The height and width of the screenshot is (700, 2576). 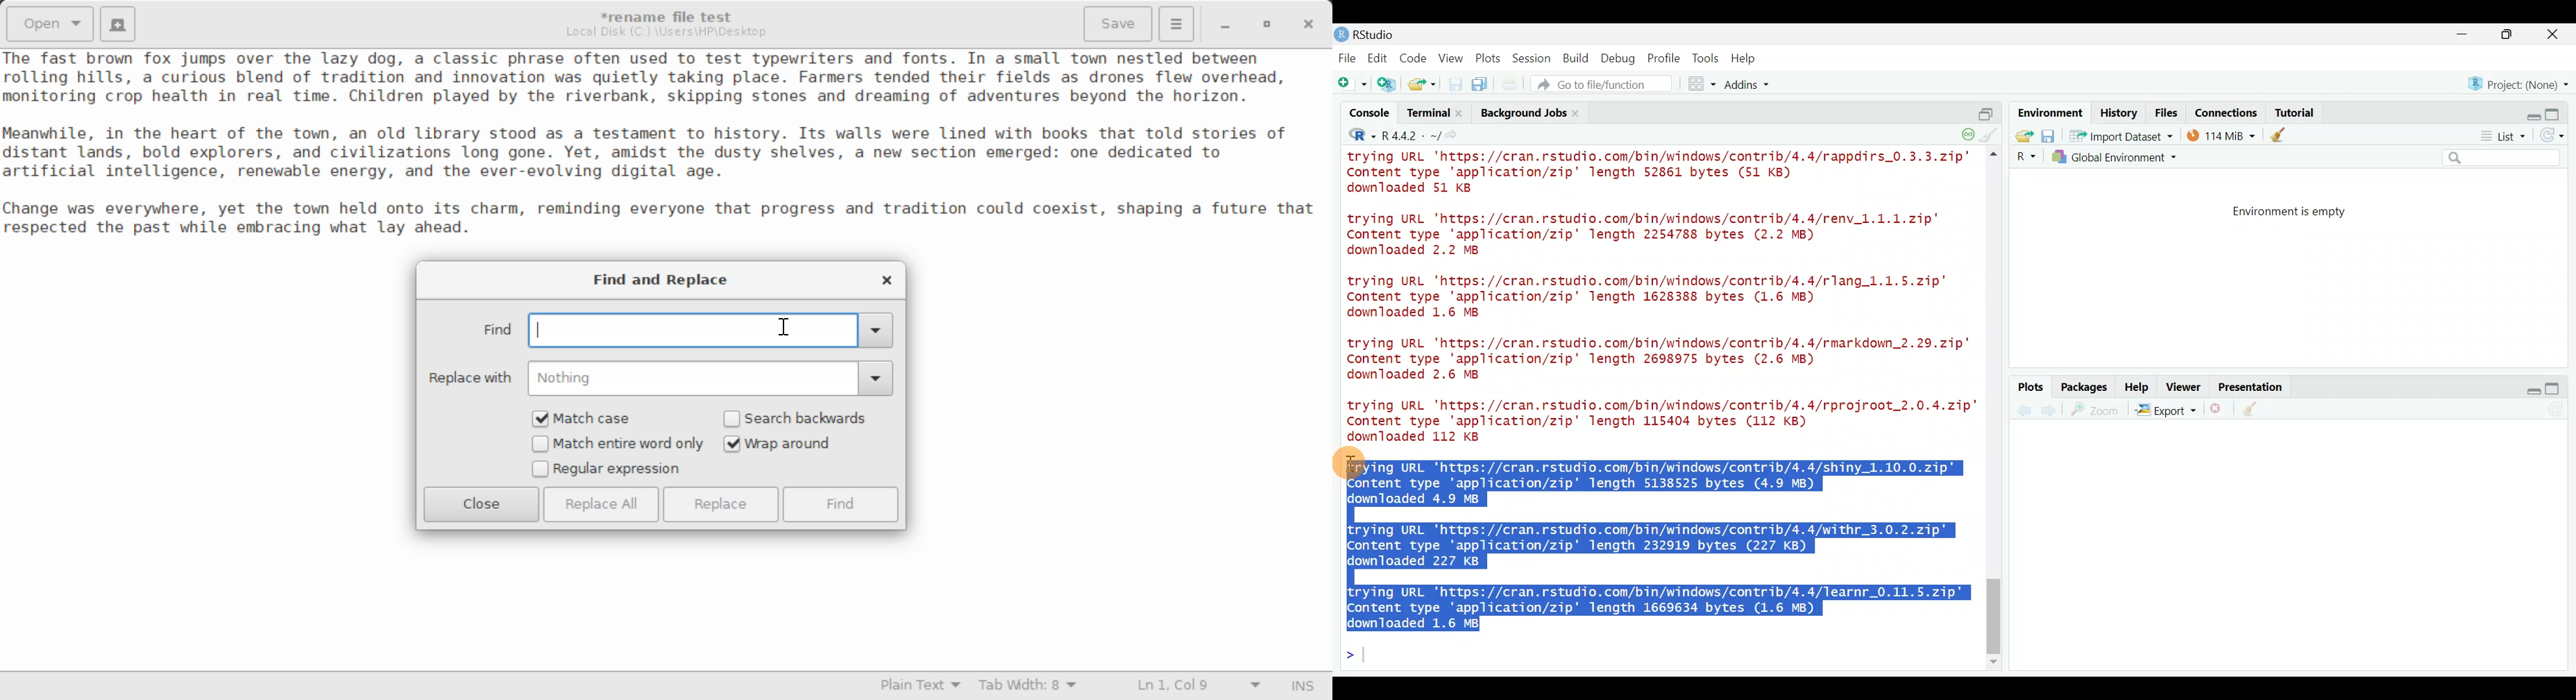 What do you see at coordinates (2048, 136) in the screenshot?
I see `save workspace as` at bounding box center [2048, 136].